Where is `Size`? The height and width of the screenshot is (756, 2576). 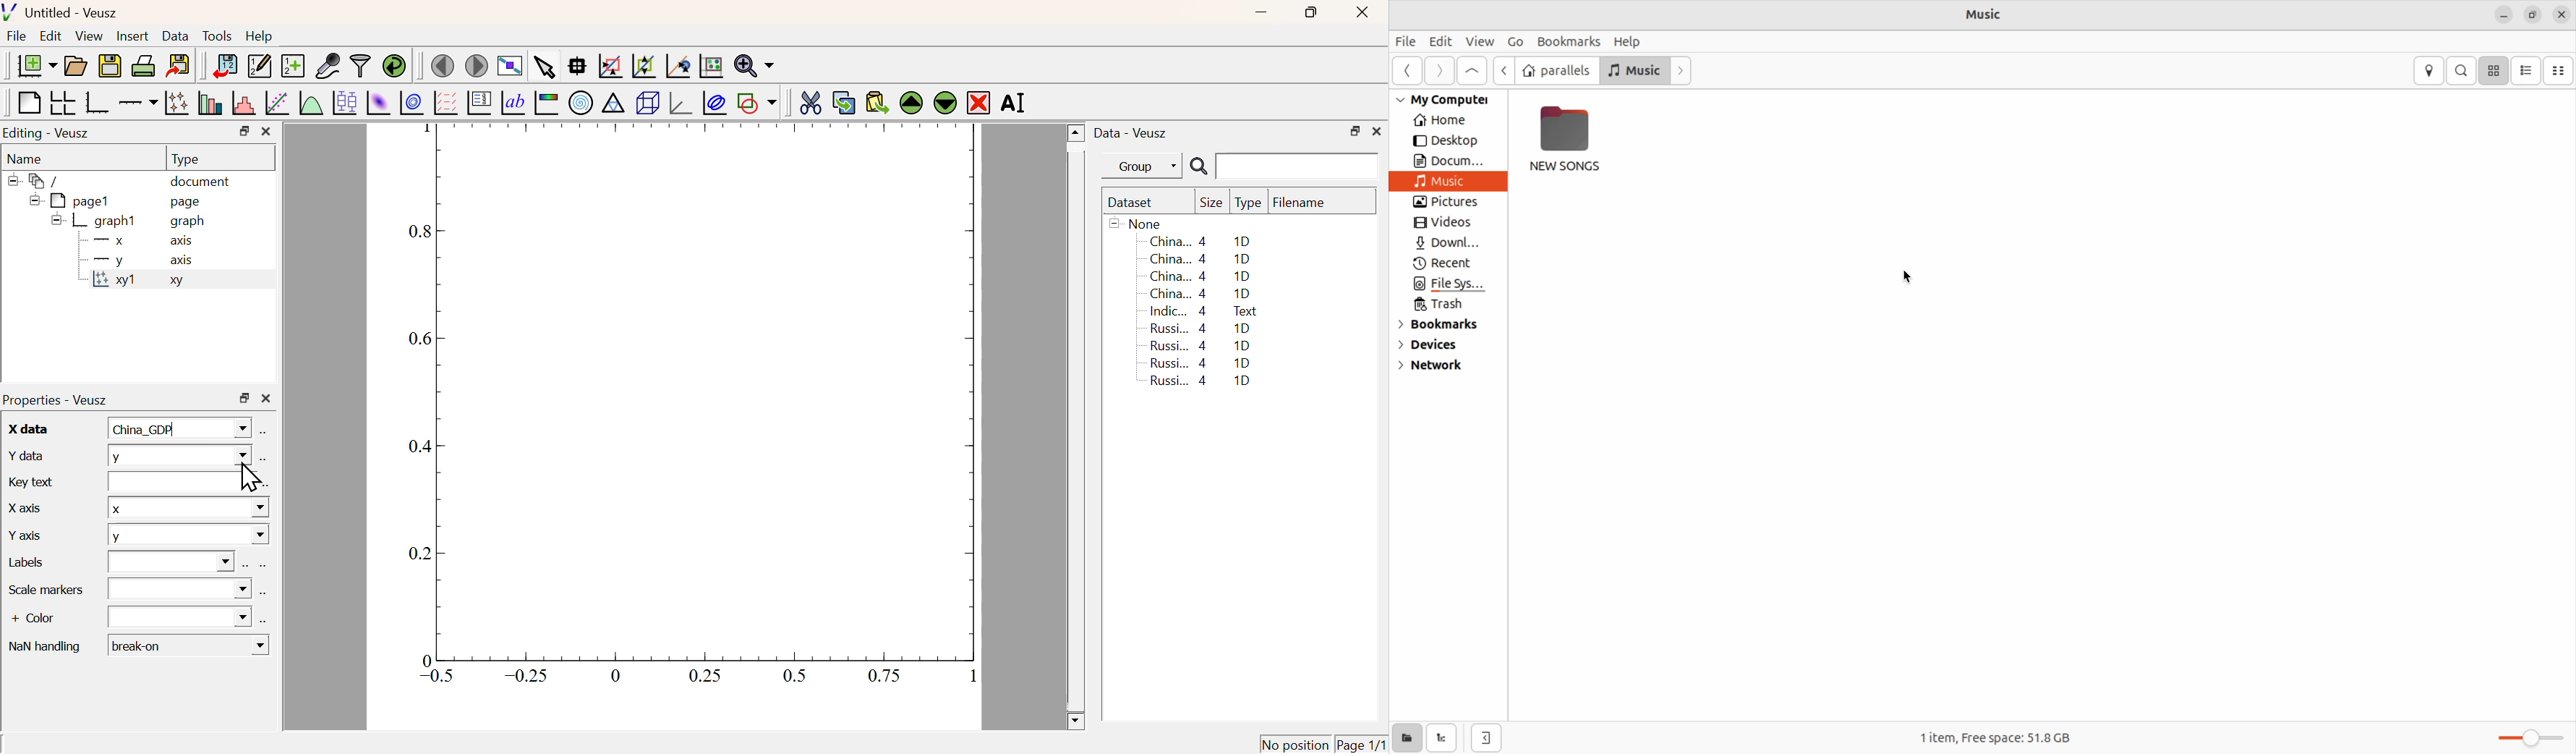 Size is located at coordinates (1211, 203).